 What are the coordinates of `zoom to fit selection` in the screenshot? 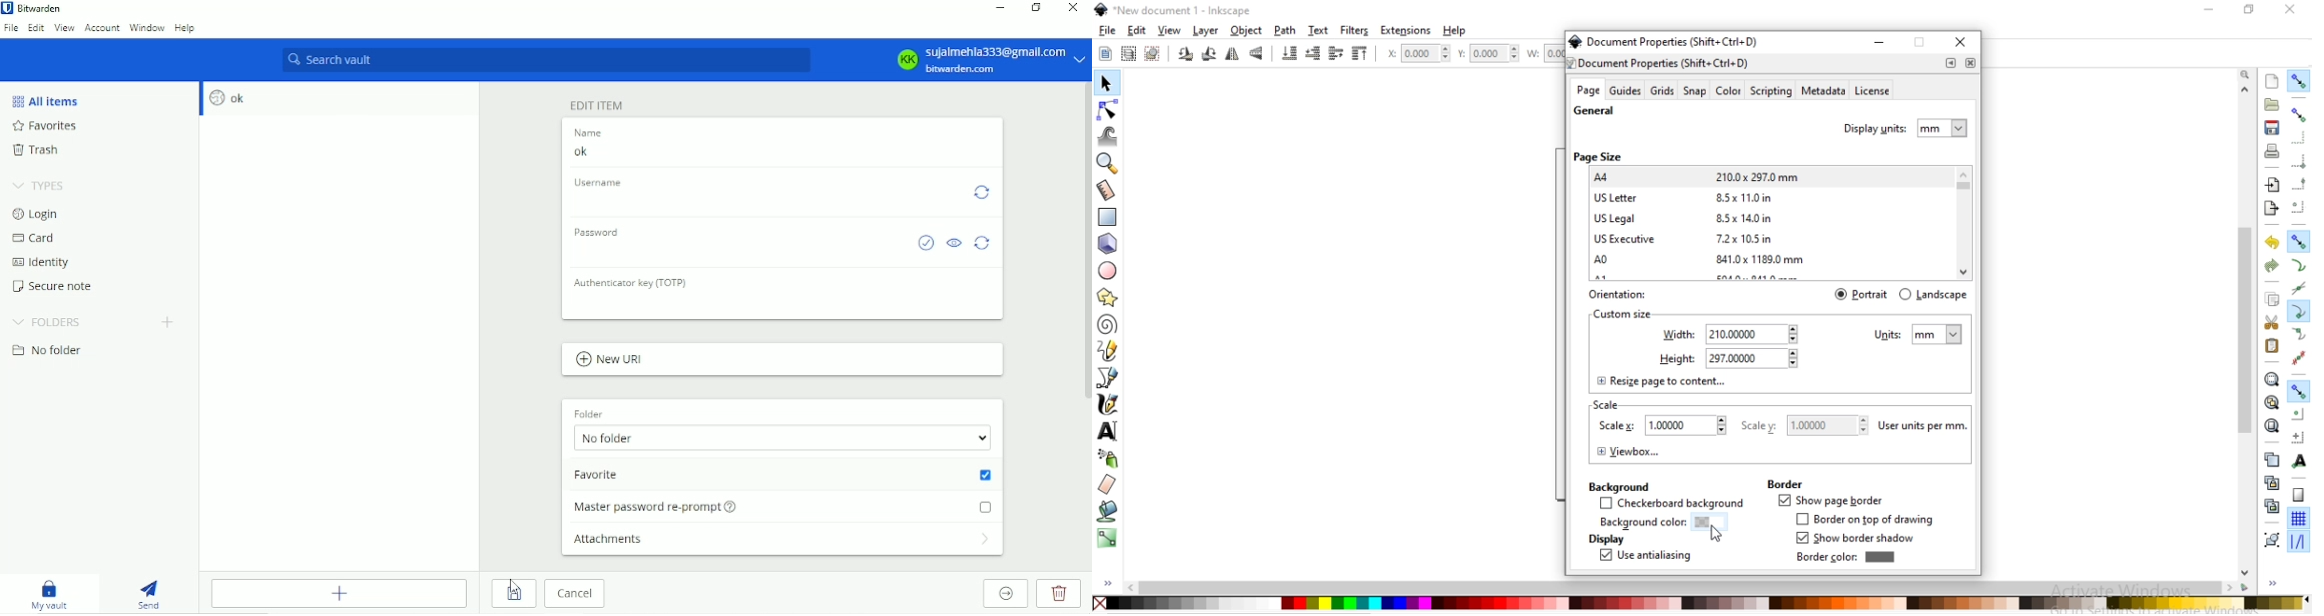 It's located at (2271, 379).